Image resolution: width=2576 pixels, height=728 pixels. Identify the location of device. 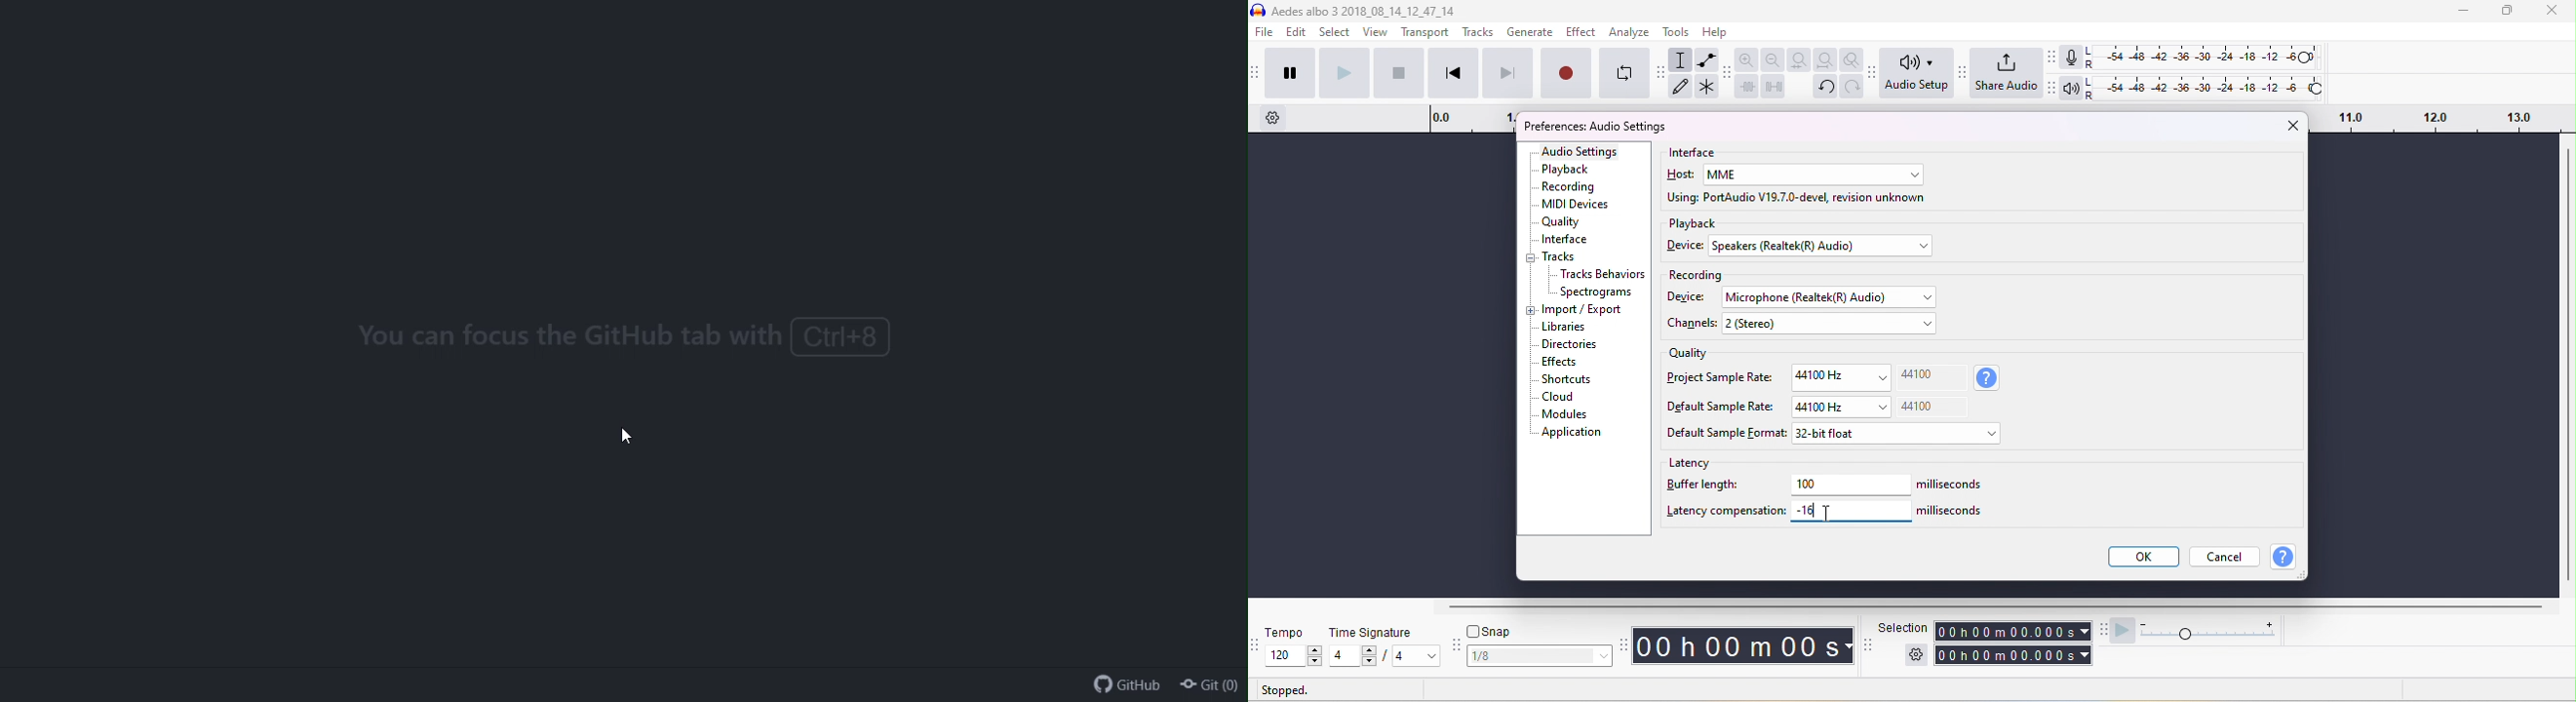
(1687, 297).